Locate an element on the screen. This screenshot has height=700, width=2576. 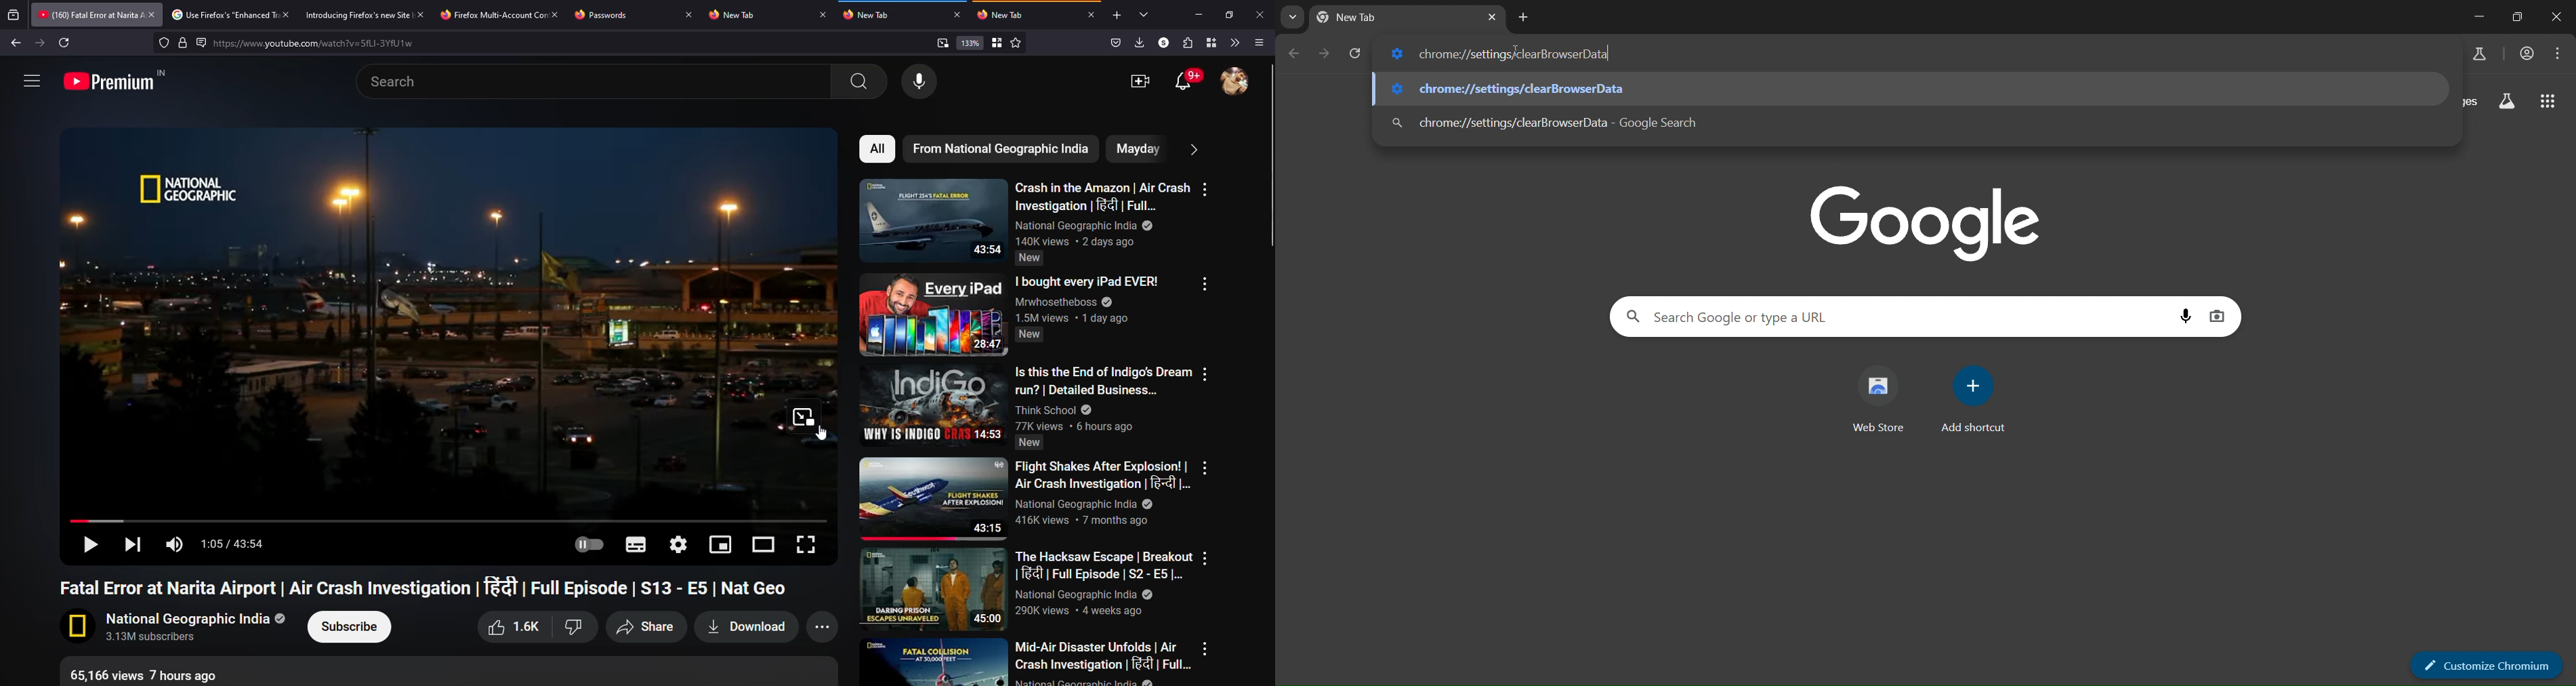
video text description is located at coordinates (1104, 583).